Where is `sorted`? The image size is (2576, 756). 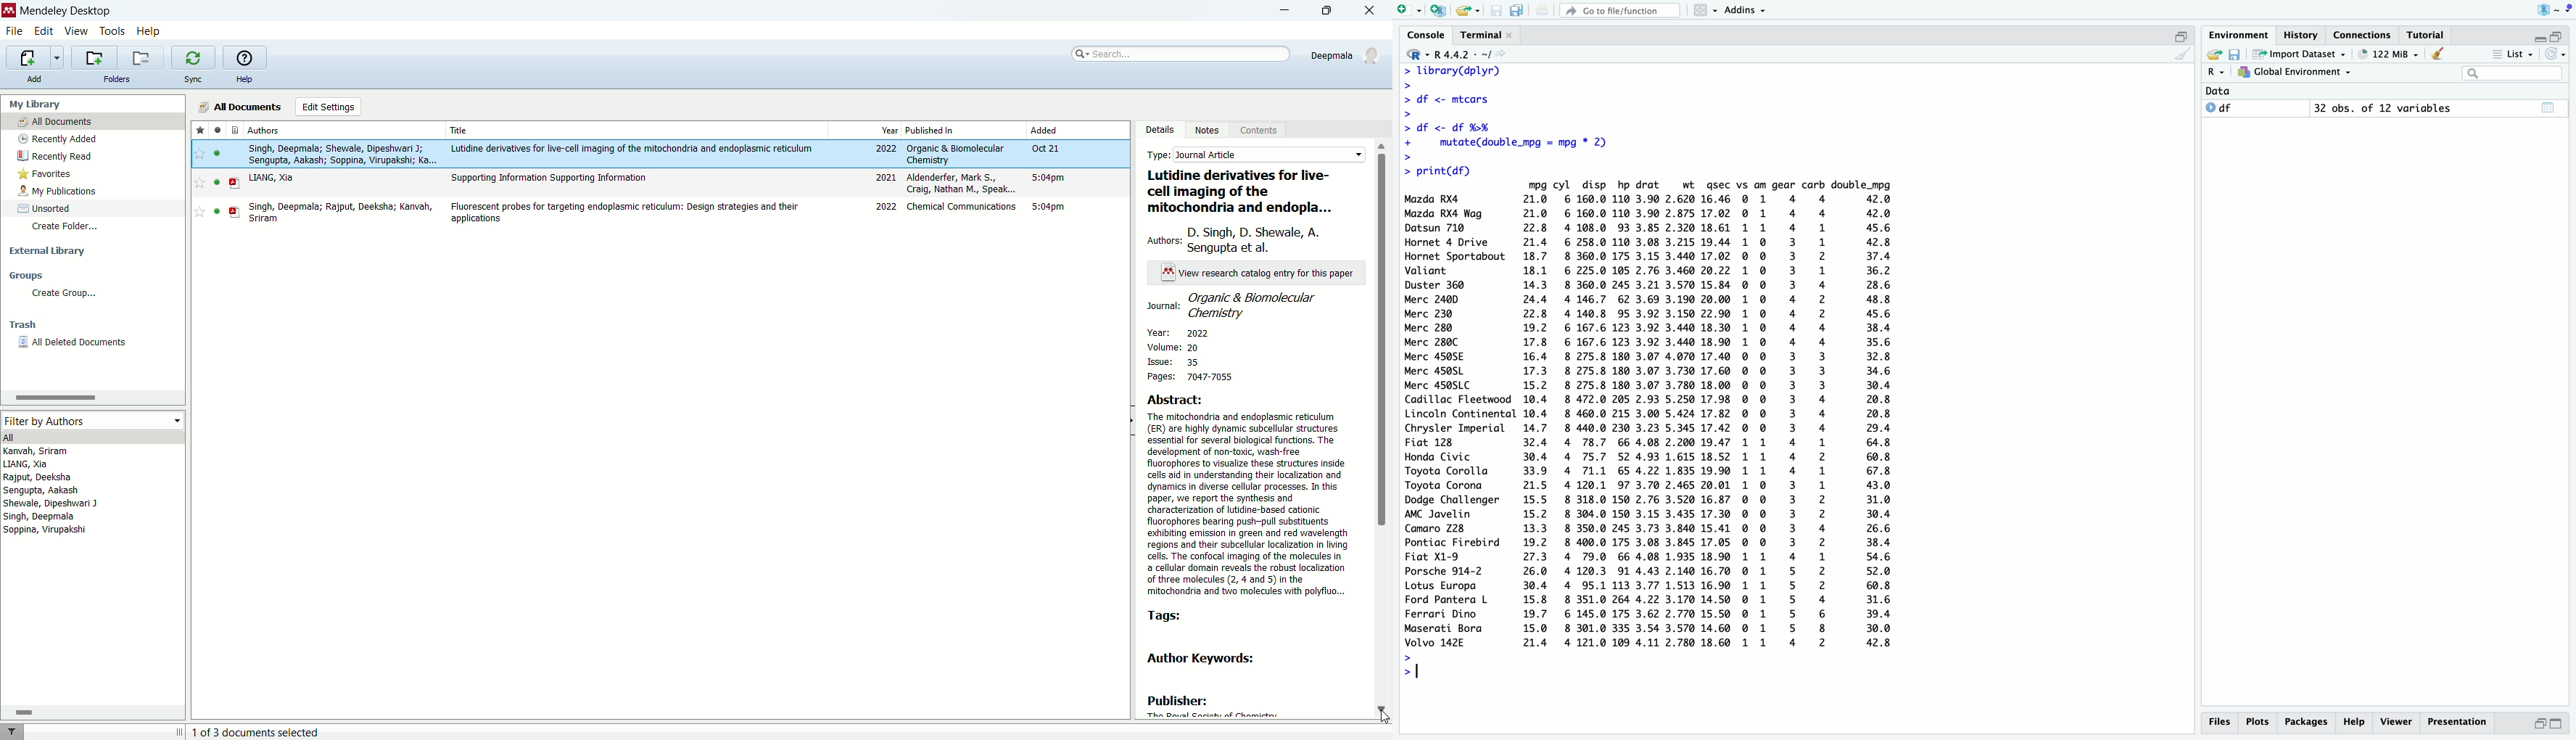
sorted is located at coordinates (45, 208).